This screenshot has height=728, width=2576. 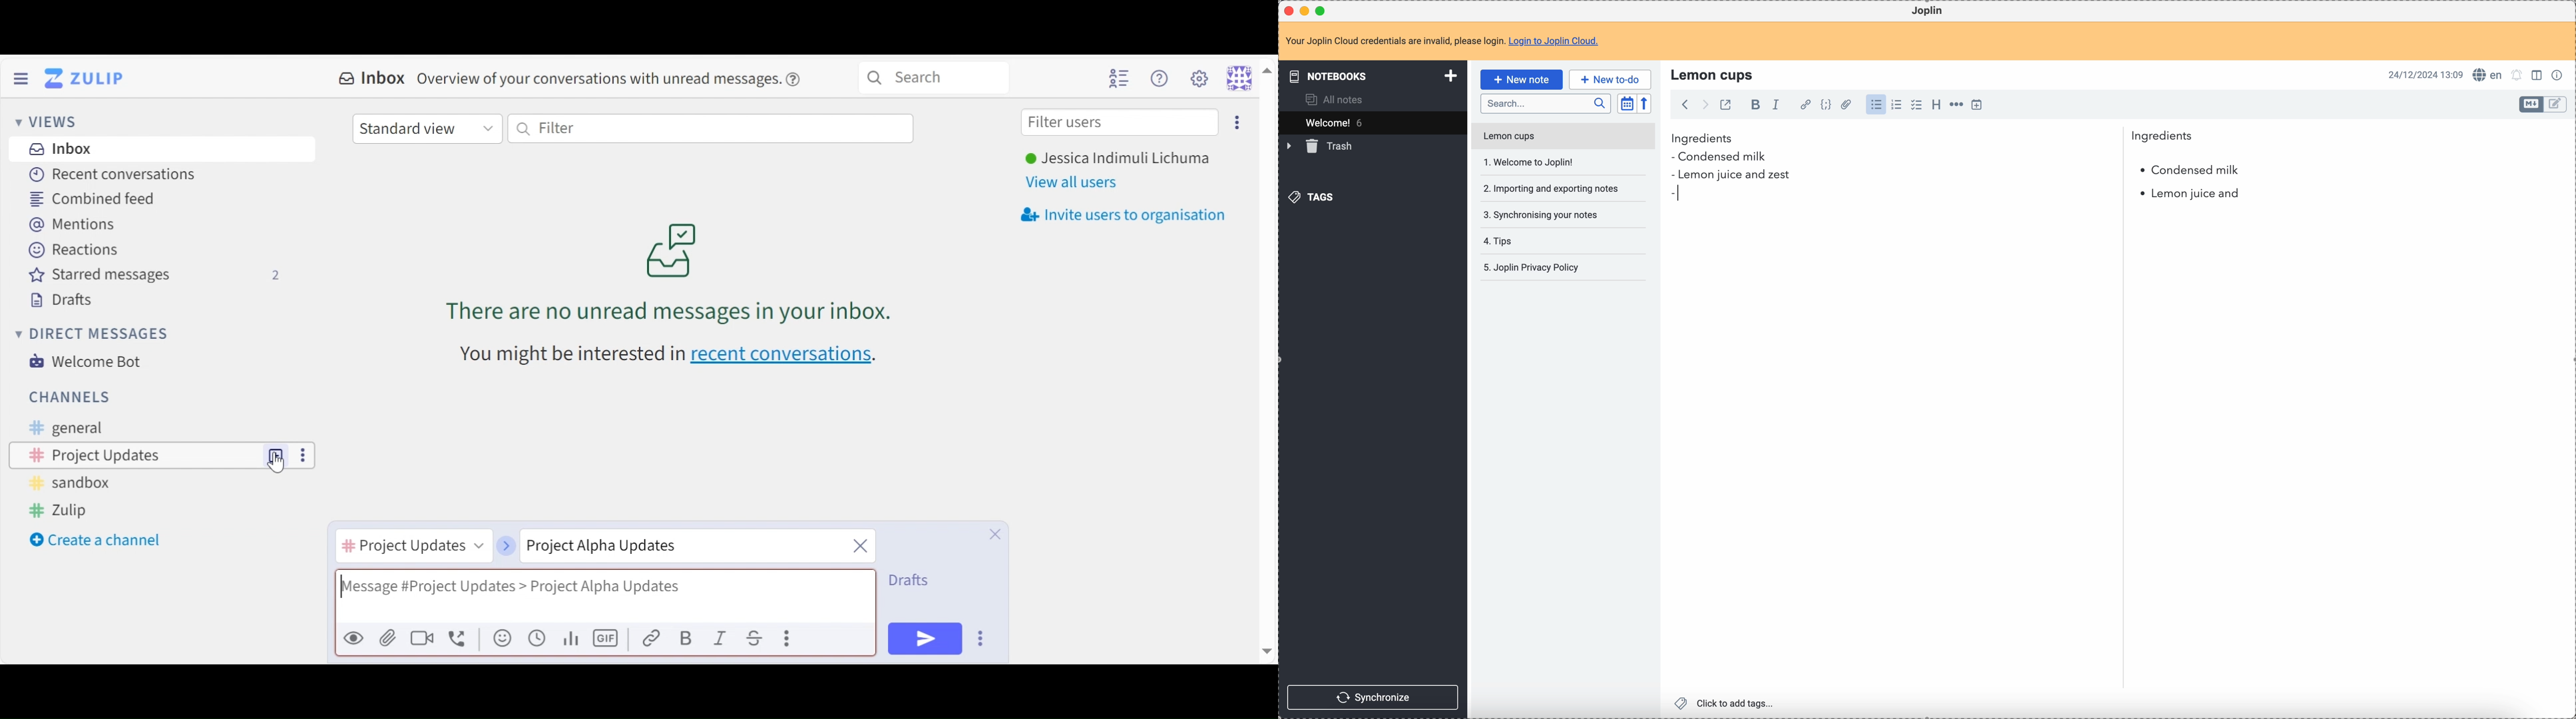 I want to click on notebooks, so click(x=1375, y=75).